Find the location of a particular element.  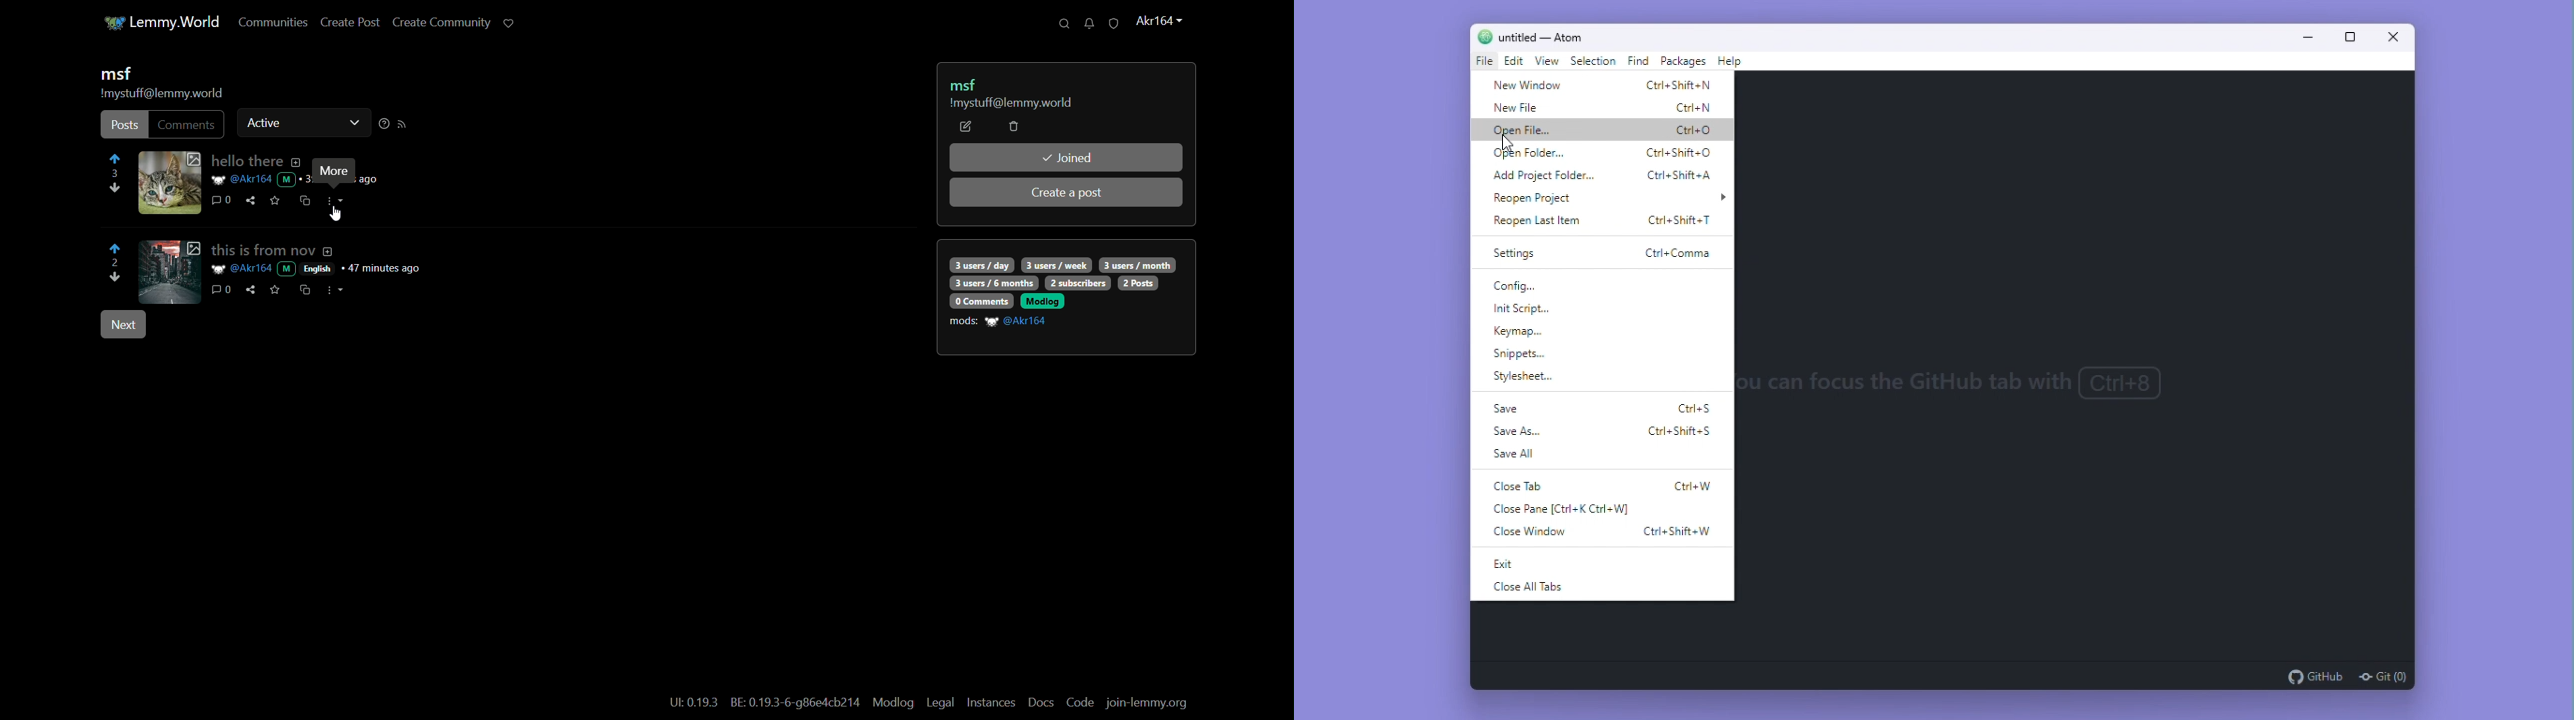

image is located at coordinates (170, 271).